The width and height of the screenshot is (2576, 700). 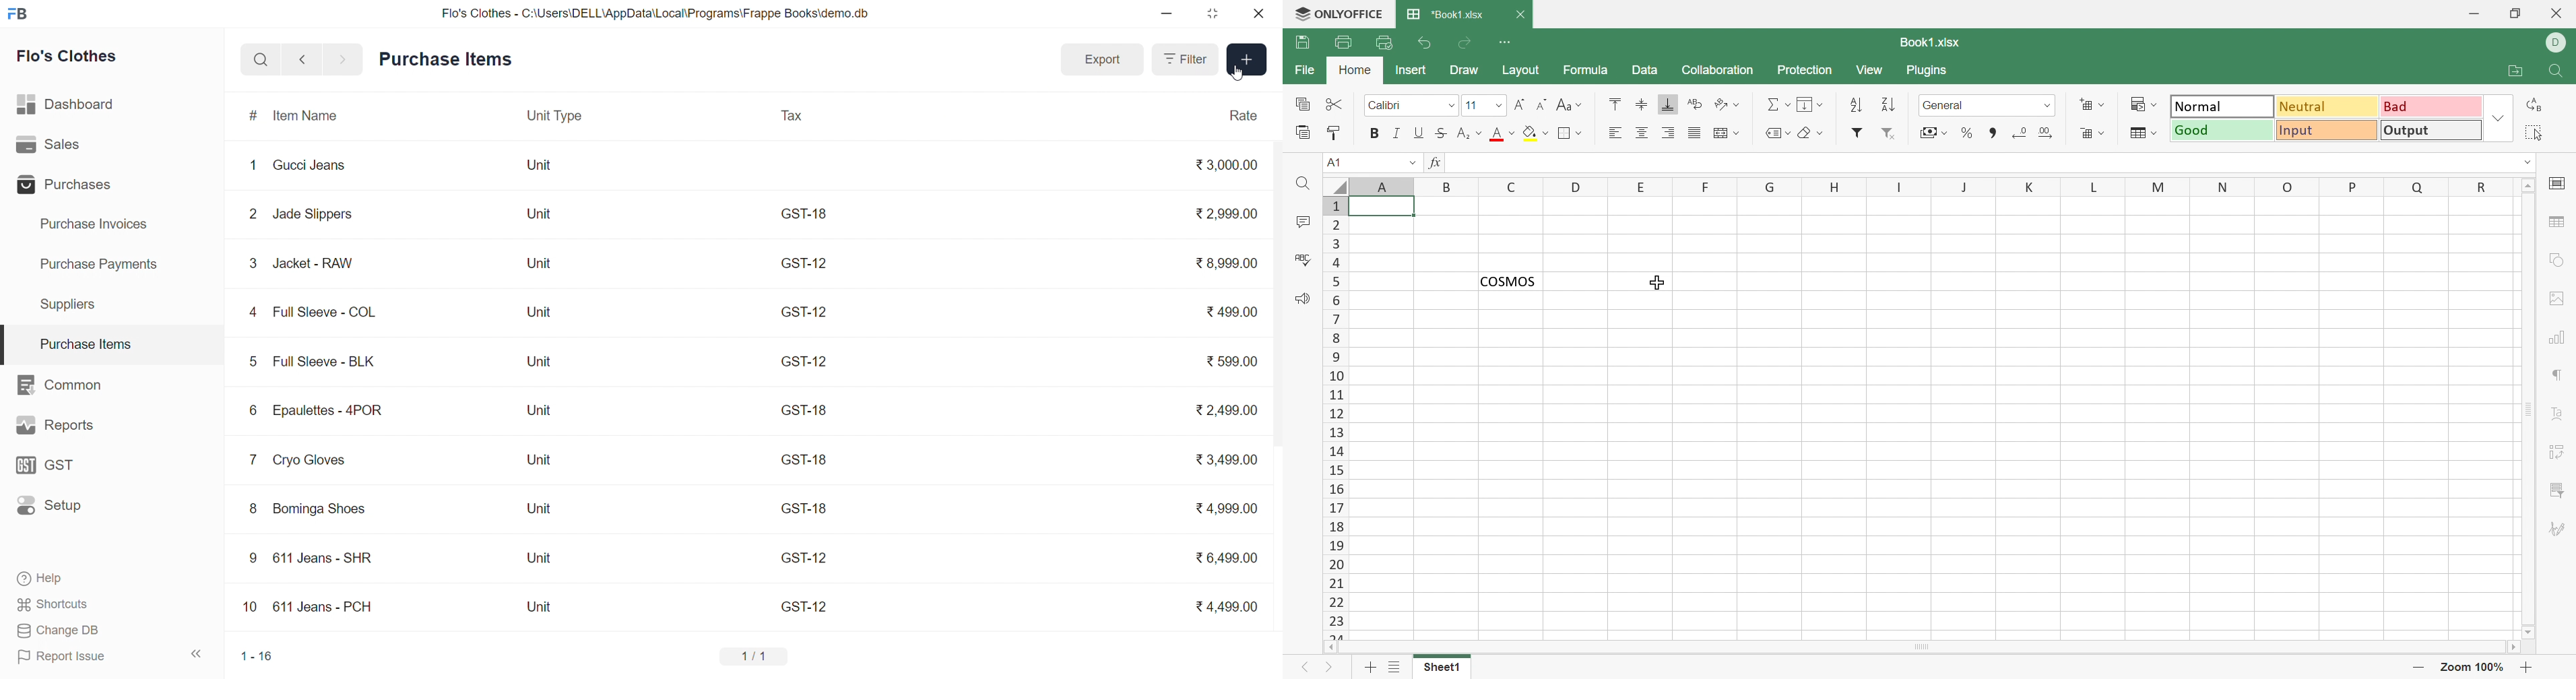 What do you see at coordinates (252, 410) in the screenshot?
I see `6` at bounding box center [252, 410].